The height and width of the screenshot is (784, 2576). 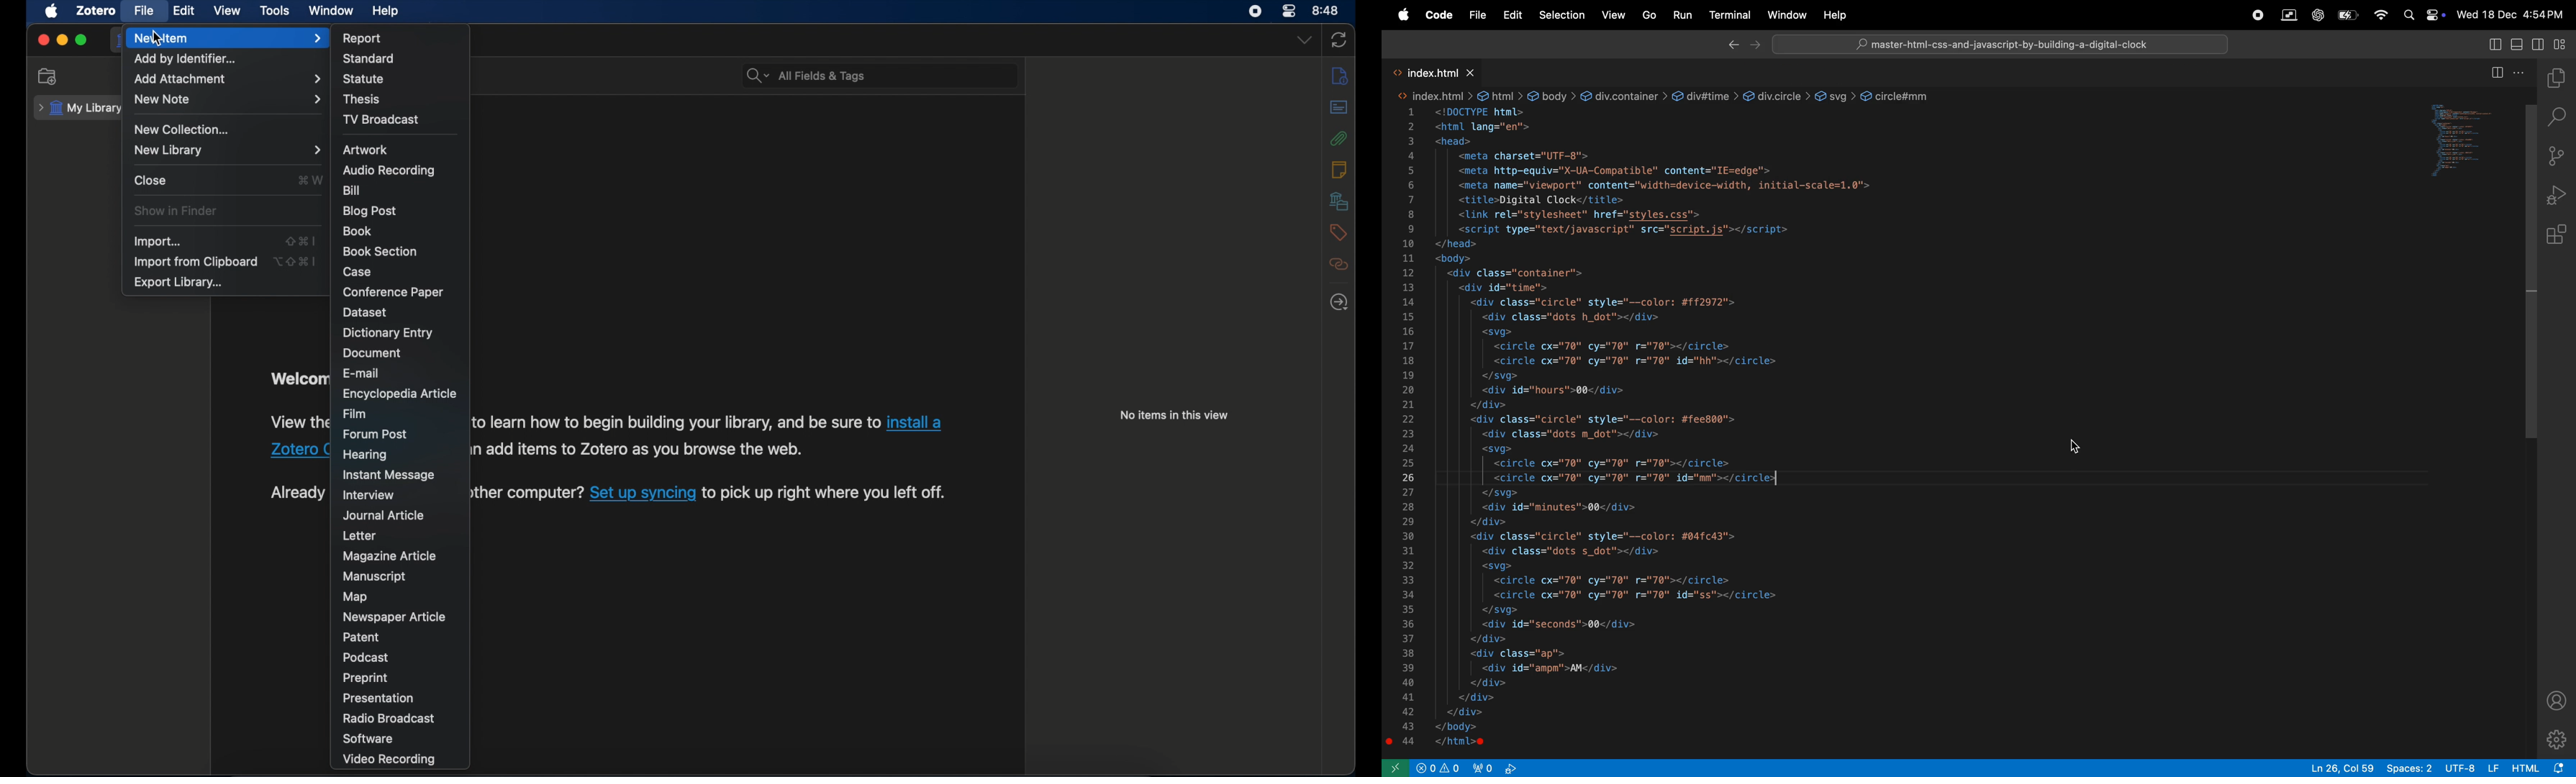 I want to click on close, so click(x=311, y=179).